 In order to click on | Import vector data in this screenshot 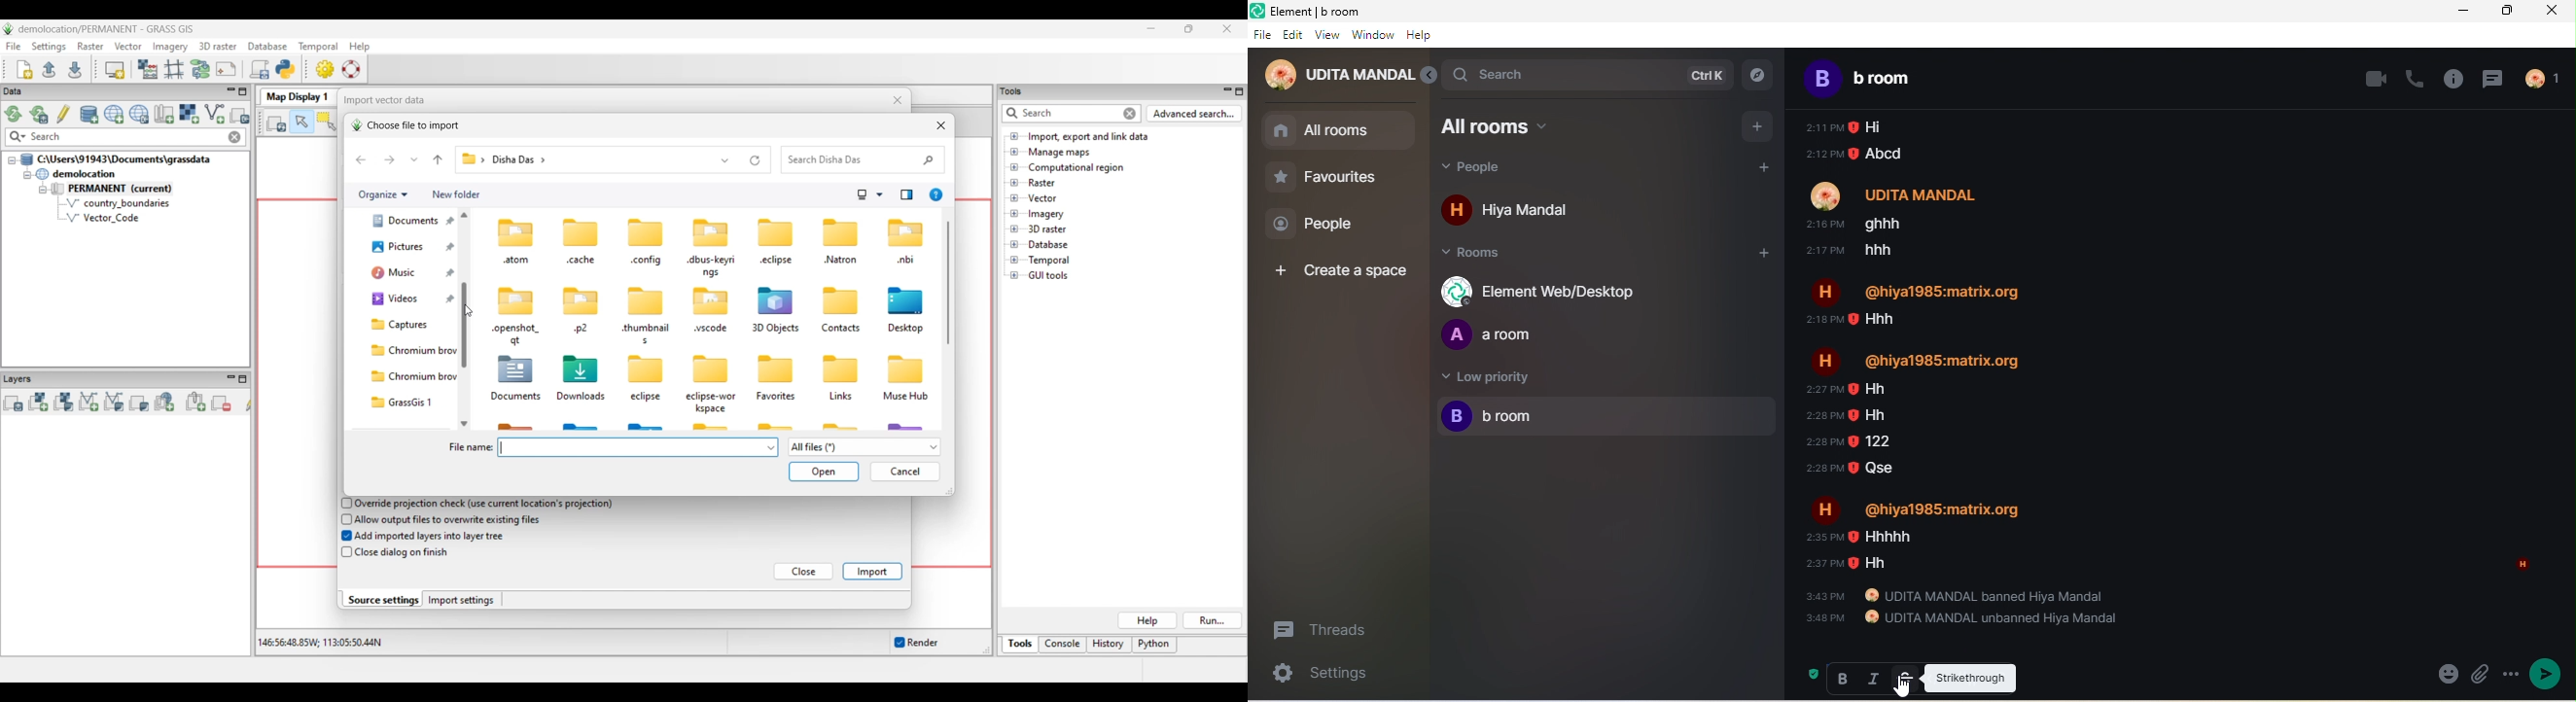, I will do `click(381, 100)`.